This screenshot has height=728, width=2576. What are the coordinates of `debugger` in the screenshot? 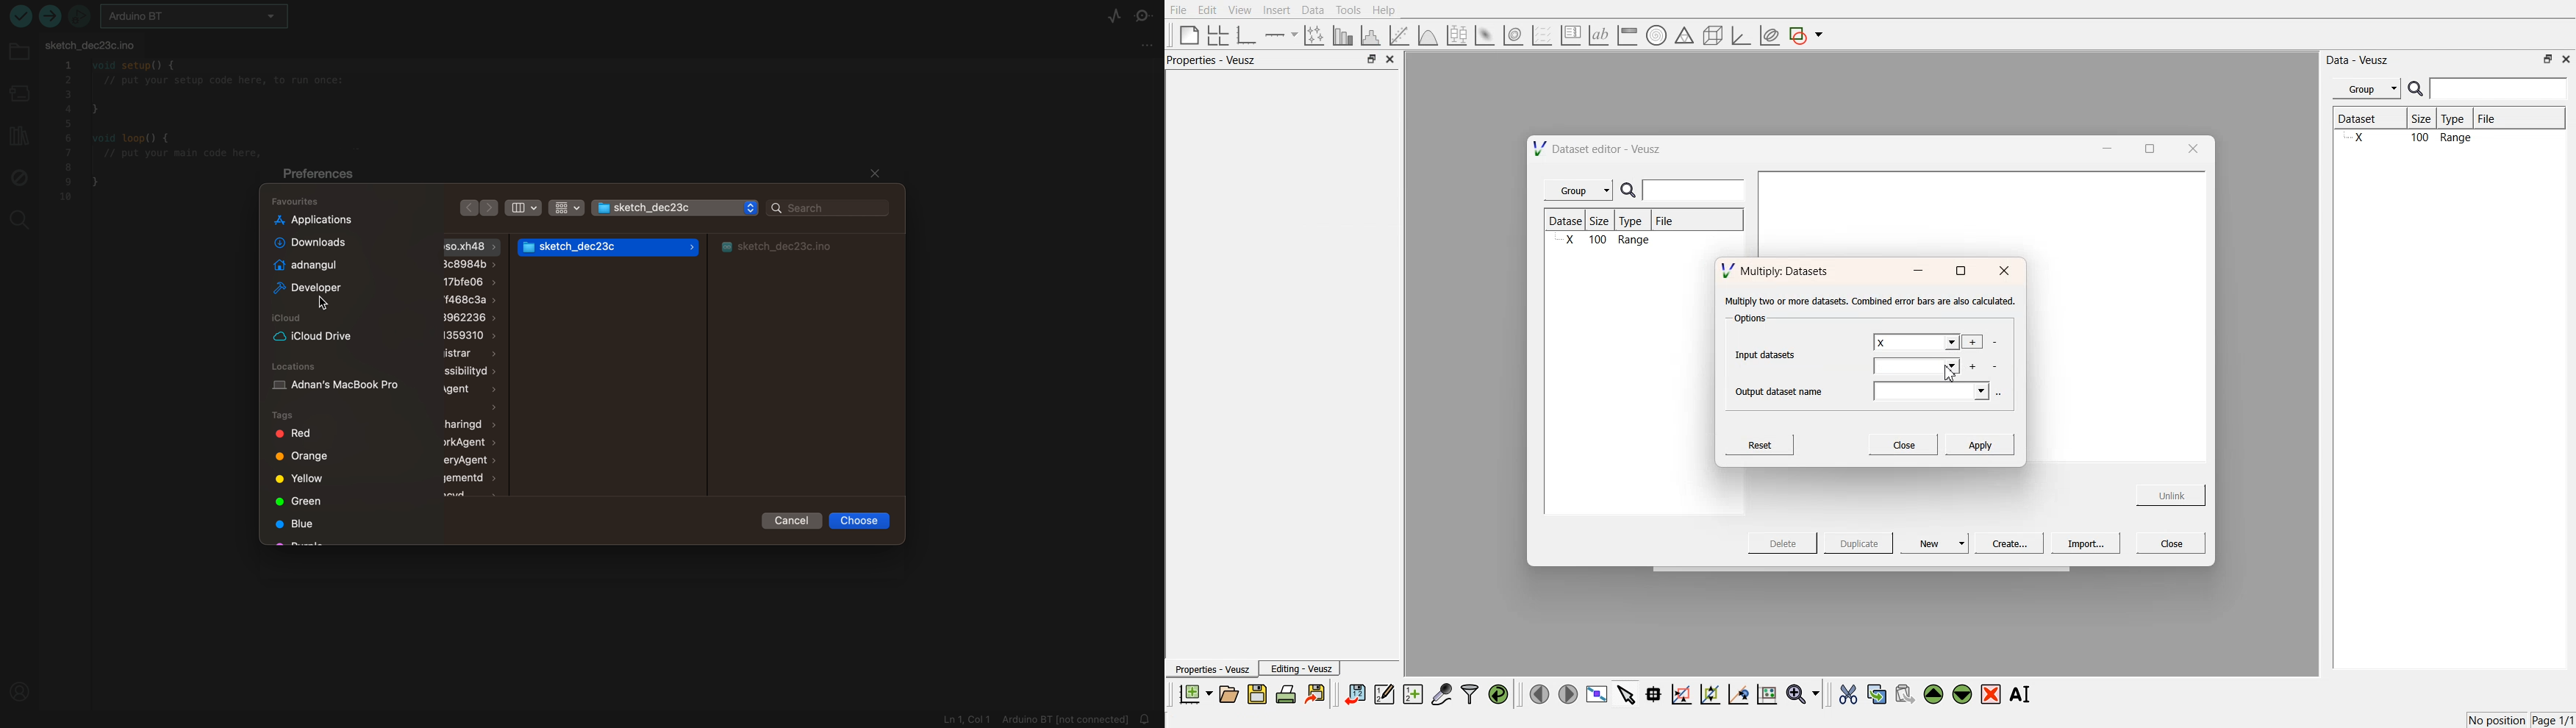 It's located at (20, 177).